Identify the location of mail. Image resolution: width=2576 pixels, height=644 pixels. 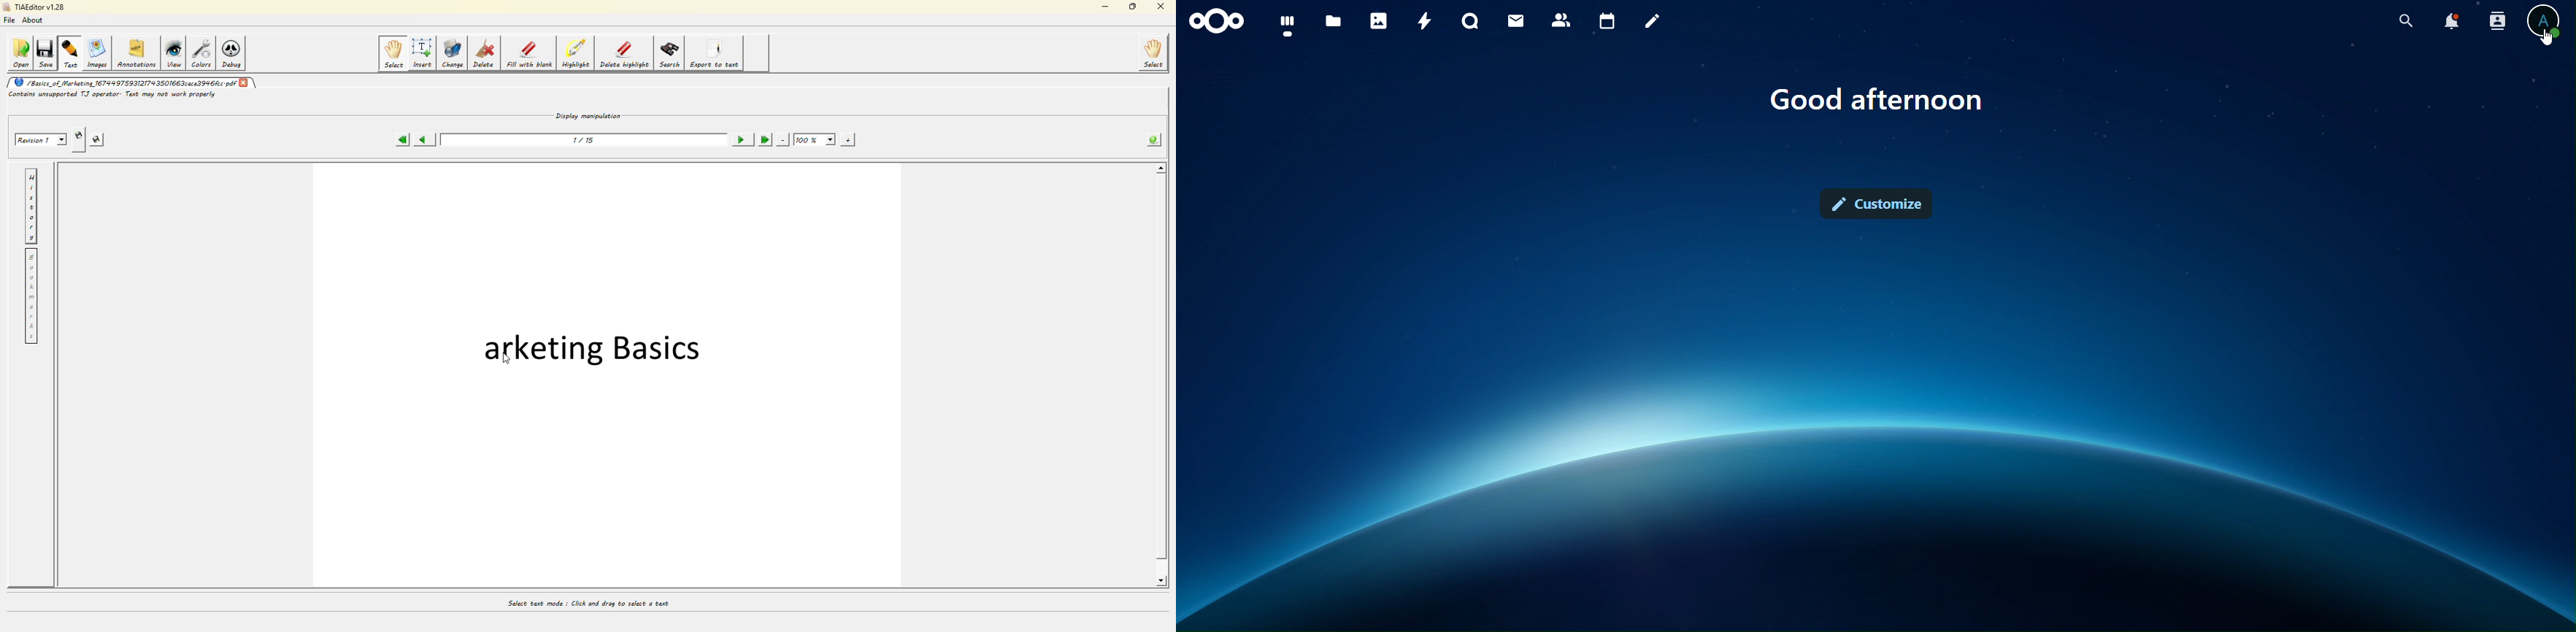
(1518, 23).